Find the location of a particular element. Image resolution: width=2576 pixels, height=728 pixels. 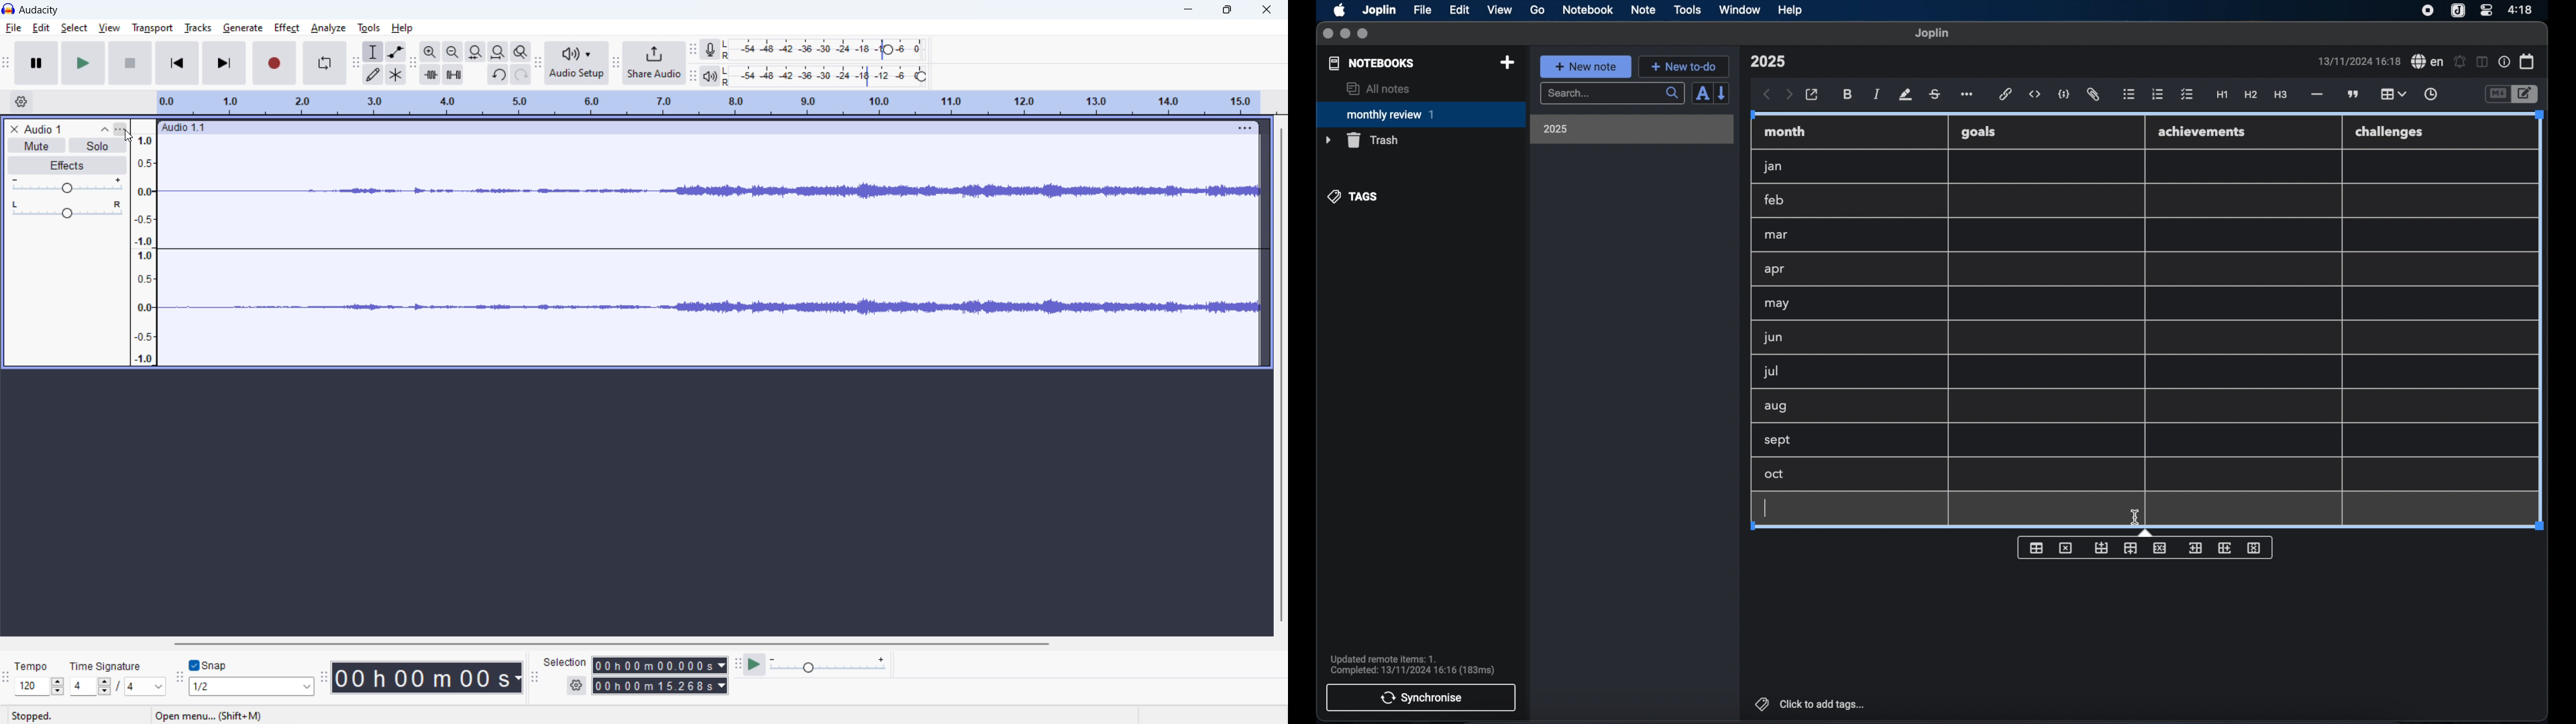

I beam cursor is located at coordinates (2135, 518).